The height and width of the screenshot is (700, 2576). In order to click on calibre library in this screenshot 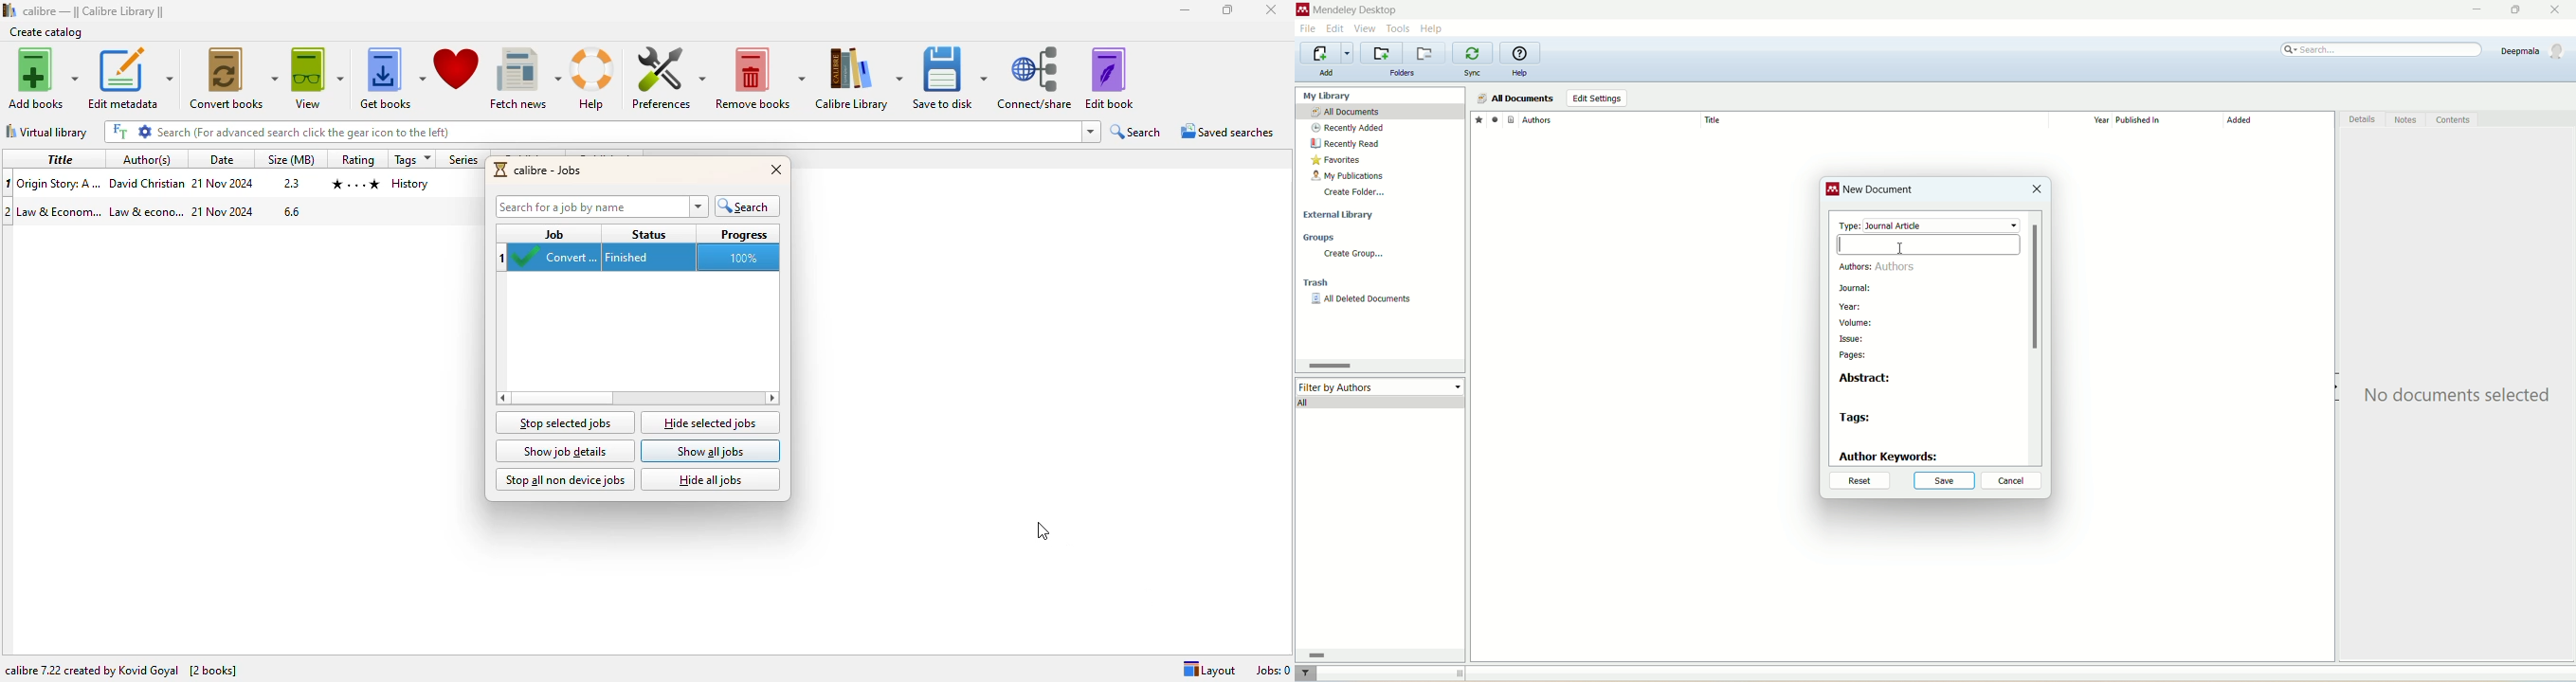, I will do `click(94, 11)`.